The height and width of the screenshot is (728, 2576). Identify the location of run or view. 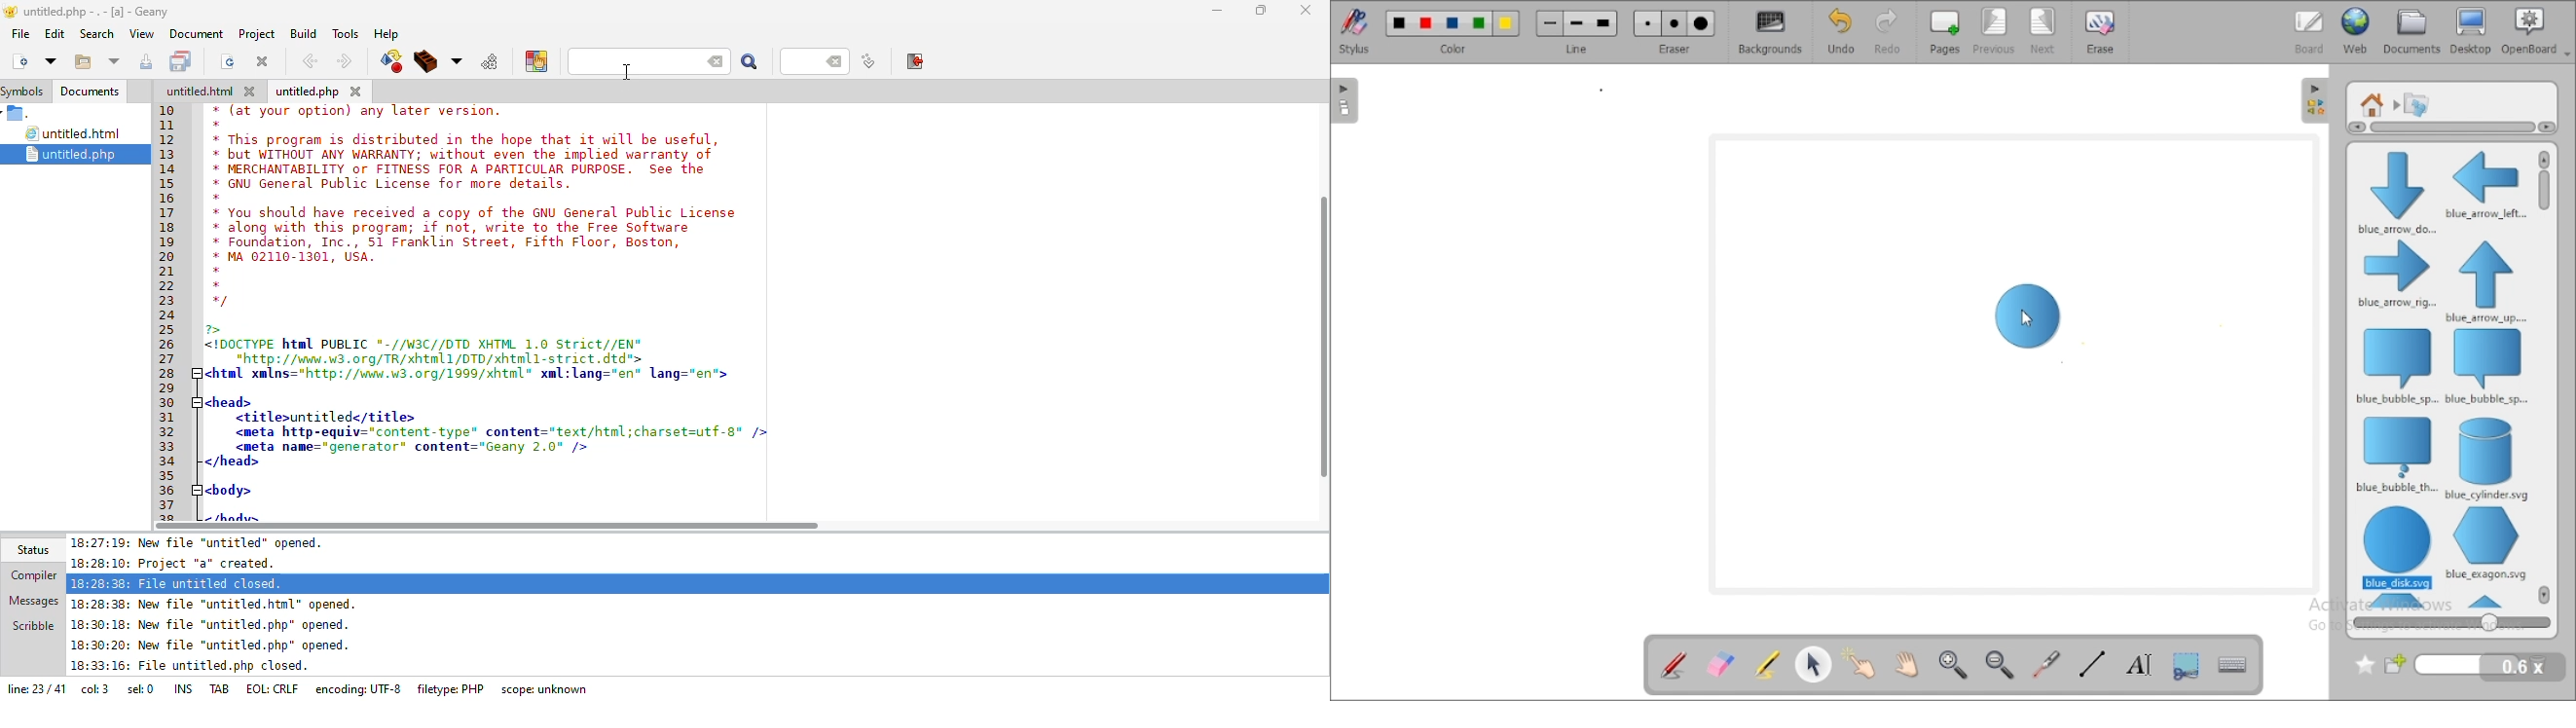
(491, 61).